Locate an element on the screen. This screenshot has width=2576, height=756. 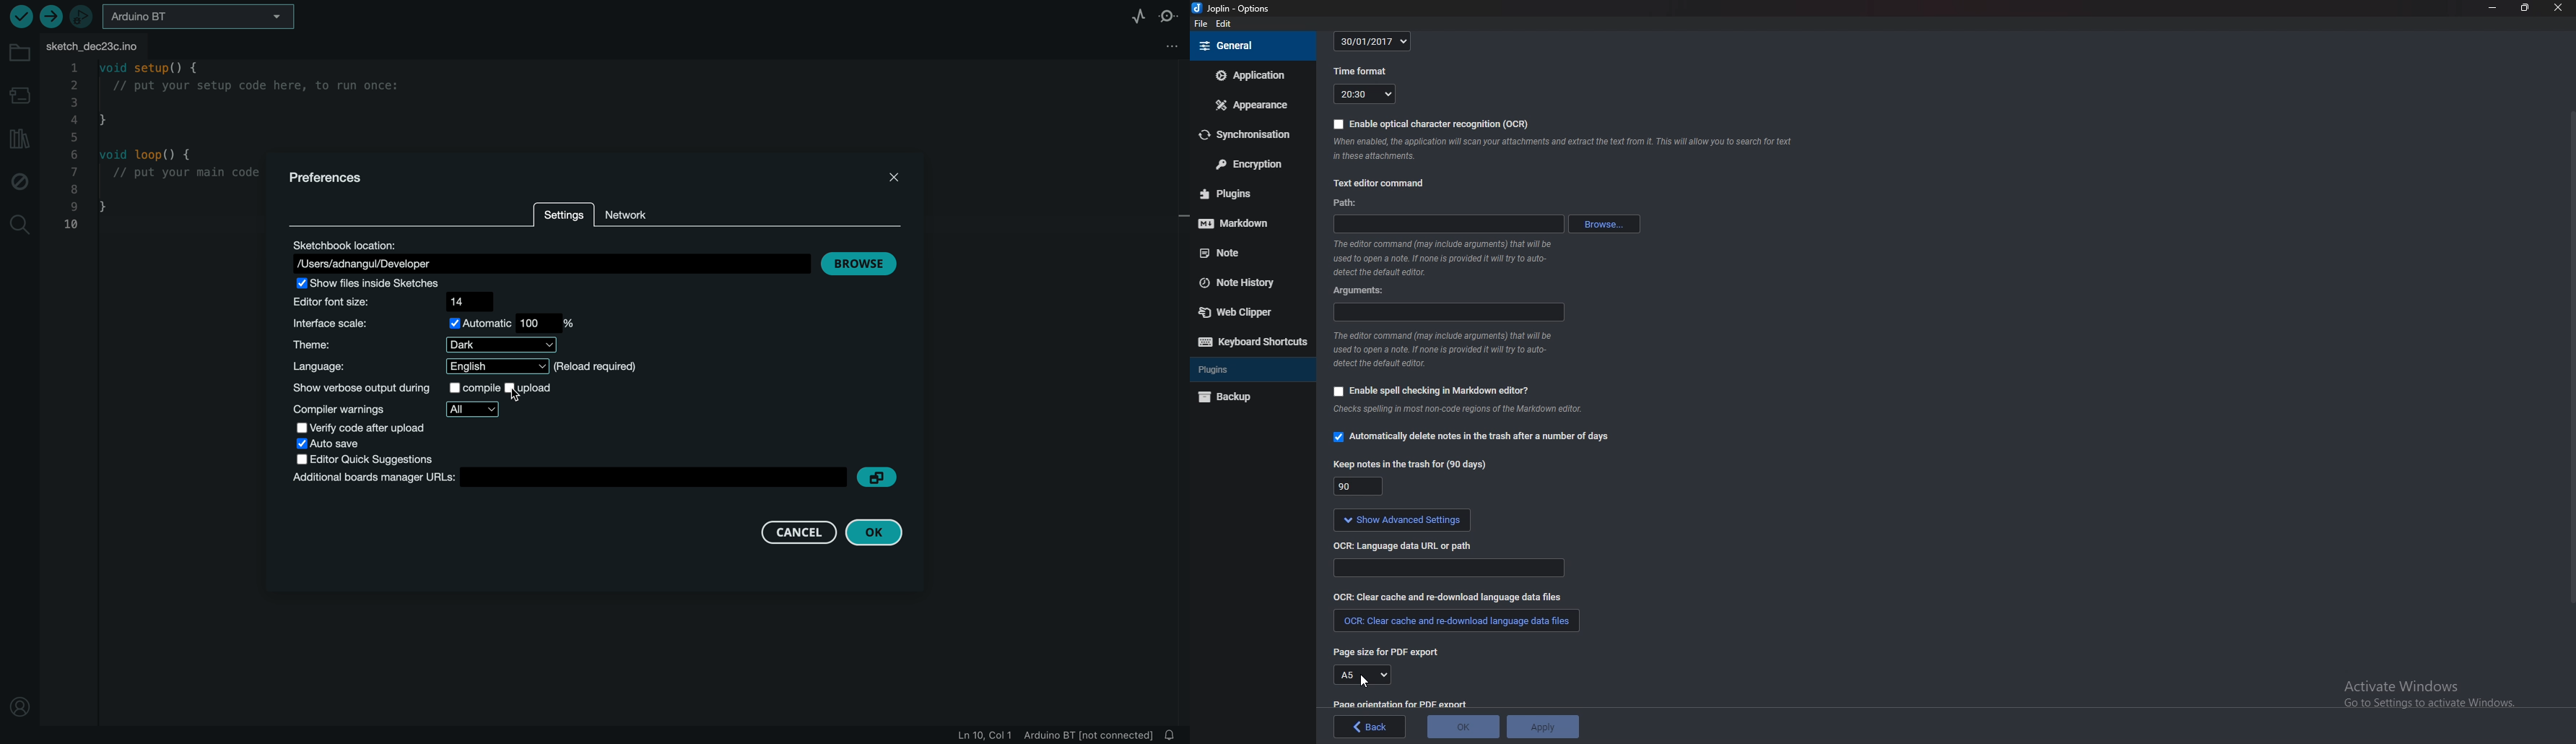
board selecter is located at coordinates (197, 17).